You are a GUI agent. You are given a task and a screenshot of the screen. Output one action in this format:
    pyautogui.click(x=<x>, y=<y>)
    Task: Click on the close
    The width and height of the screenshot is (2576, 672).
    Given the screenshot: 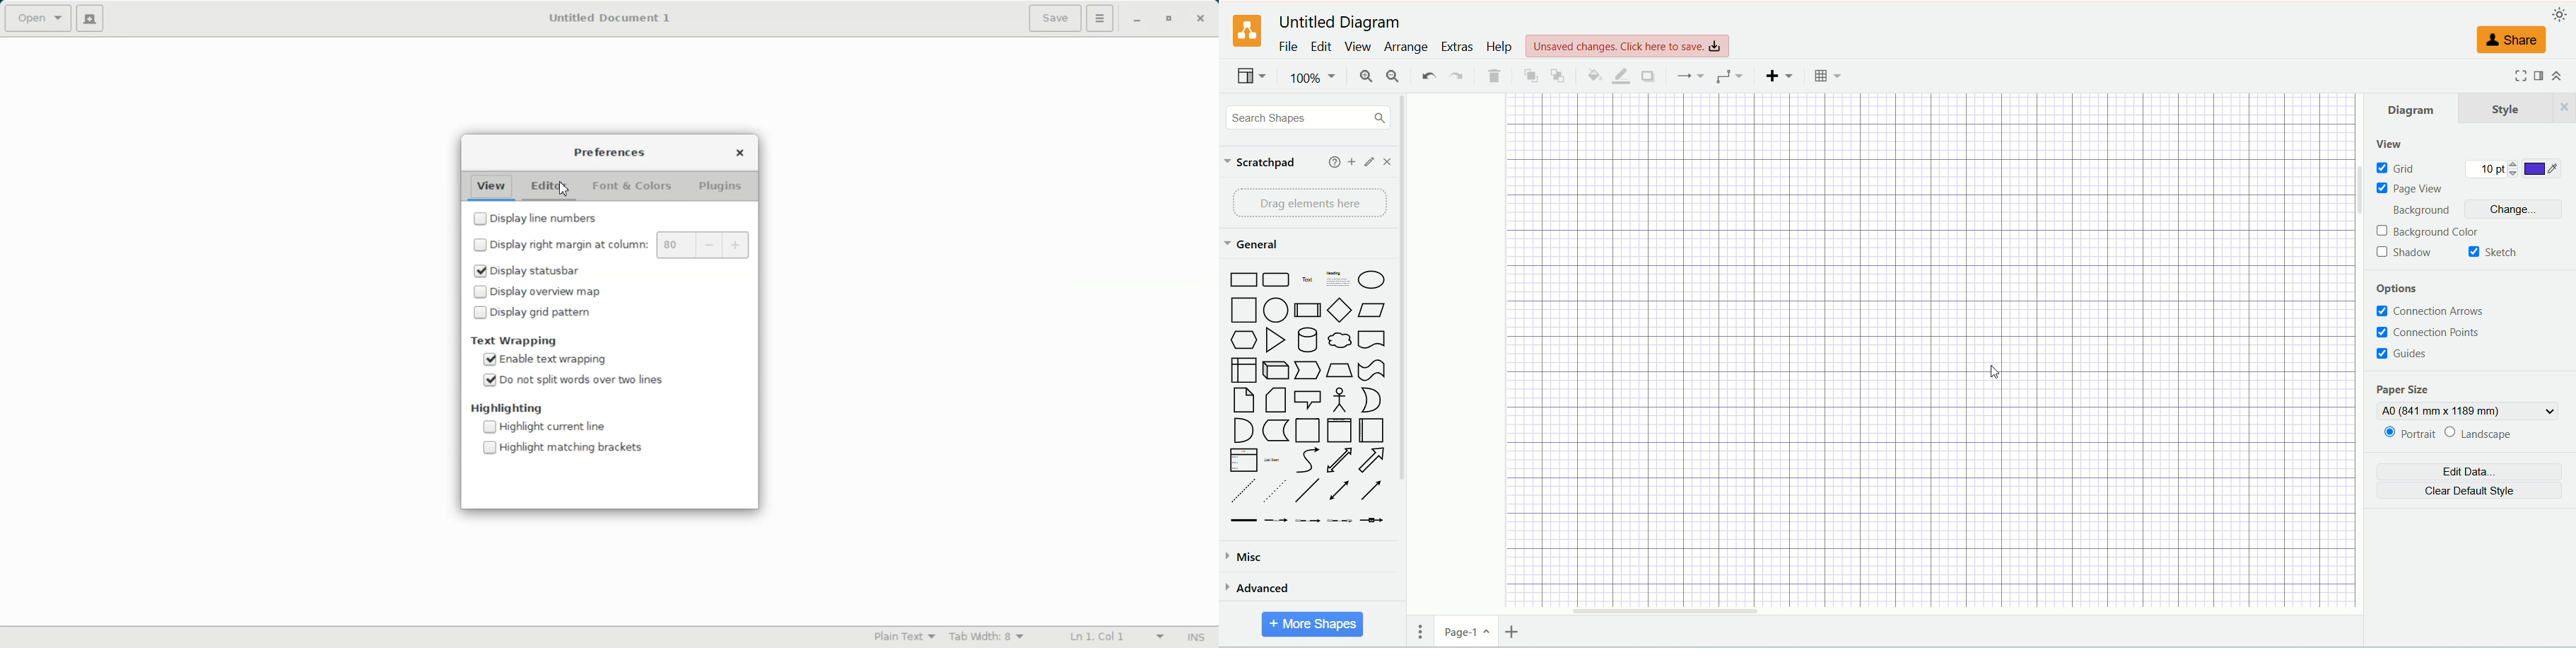 What is the action you would take?
    pyautogui.click(x=1390, y=161)
    